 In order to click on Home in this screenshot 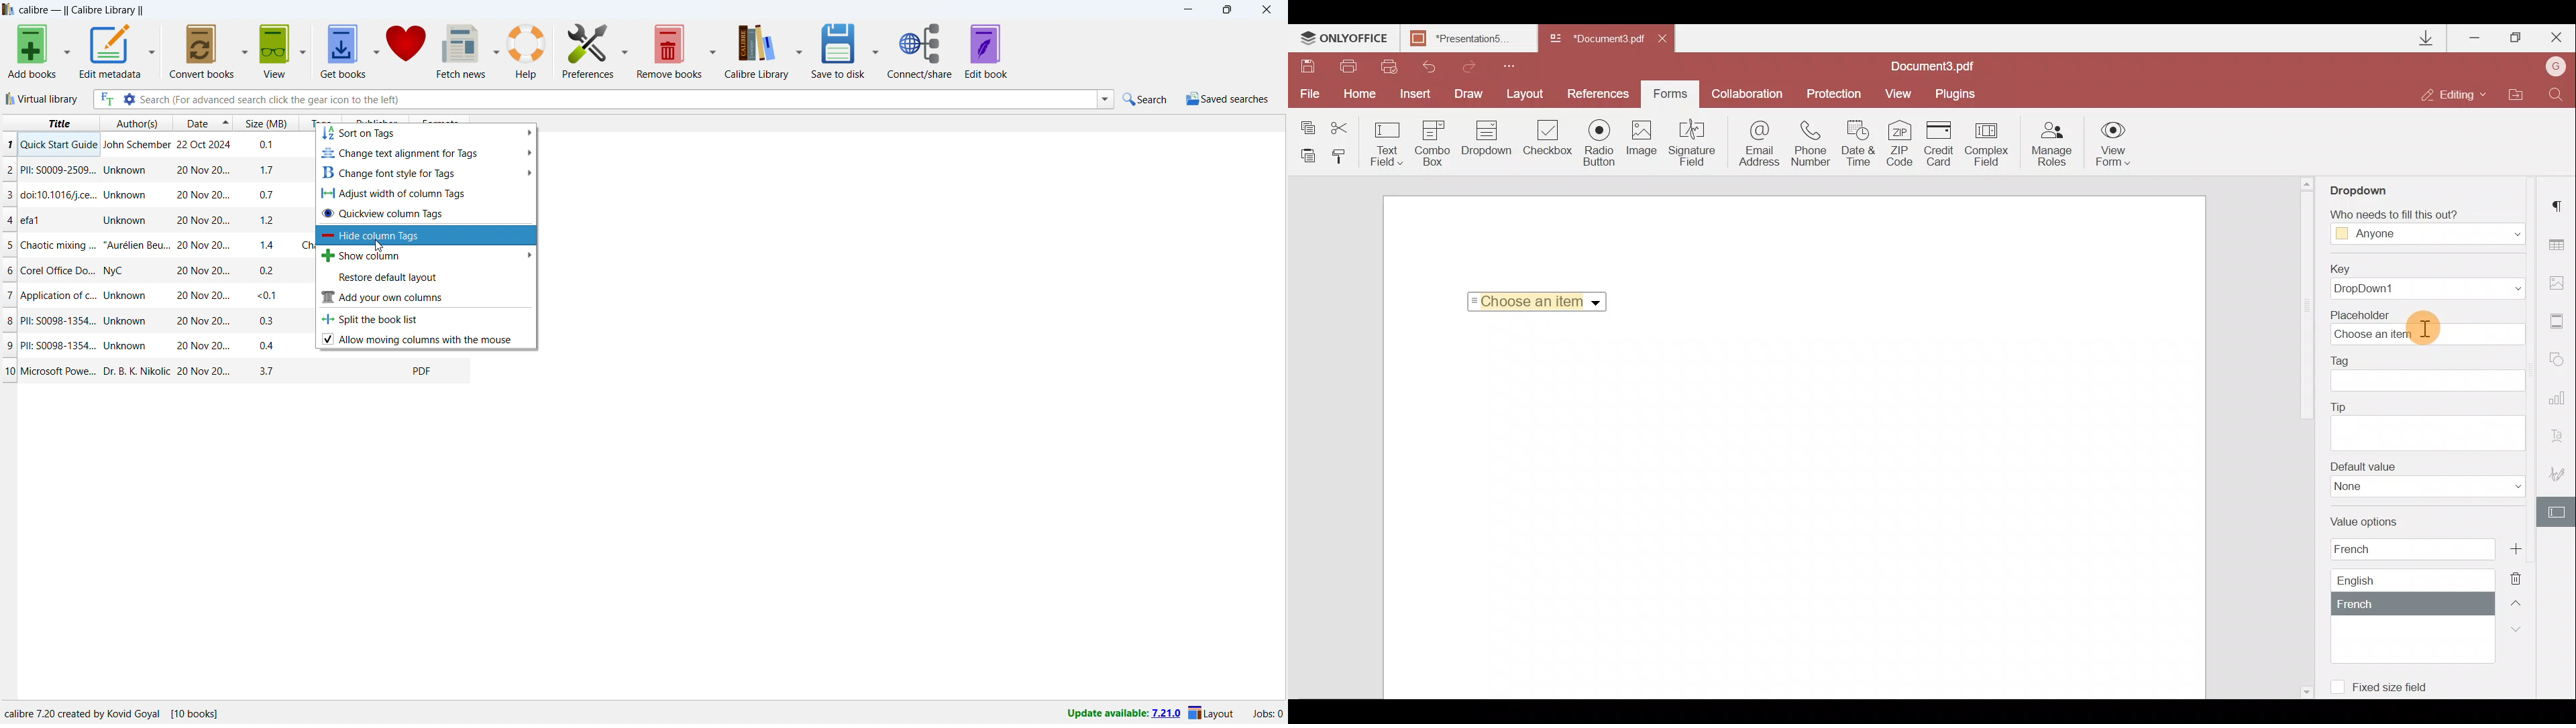, I will do `click(1357, 94)`.